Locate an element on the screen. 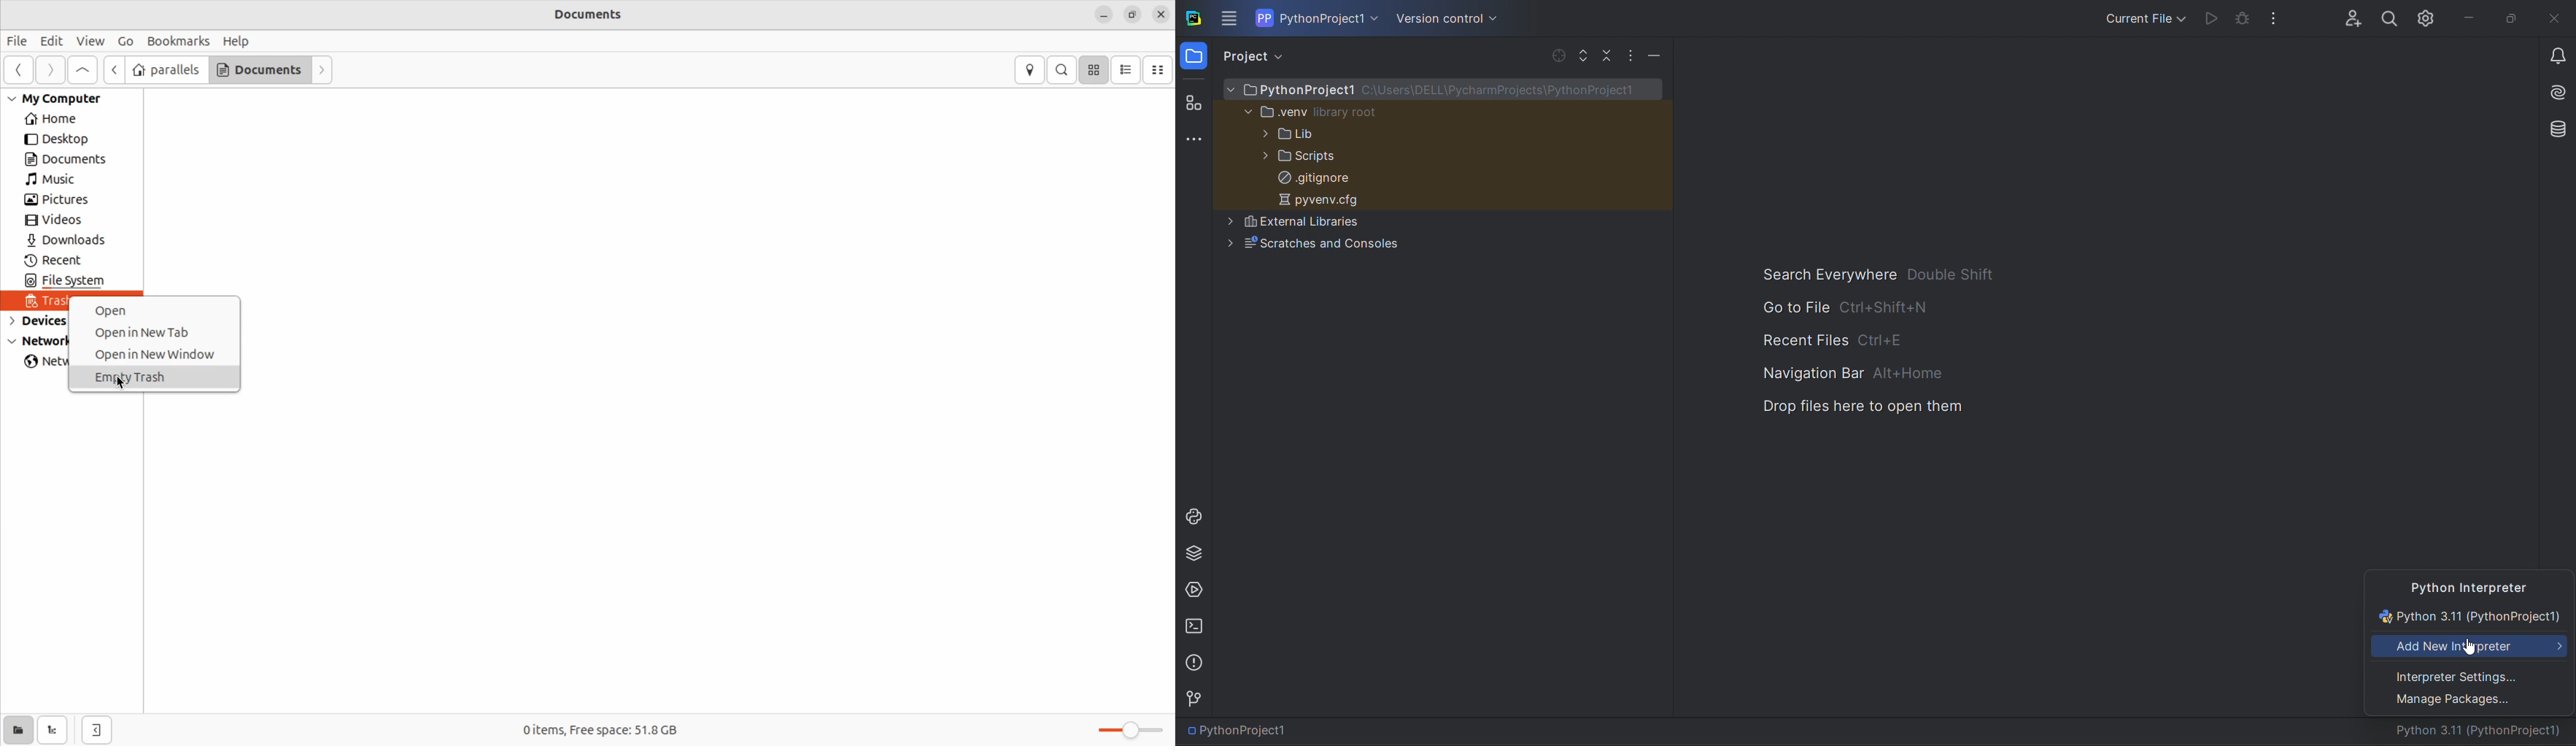 The image size is (2576, 756). Empty is located at coordinates (163, 379).